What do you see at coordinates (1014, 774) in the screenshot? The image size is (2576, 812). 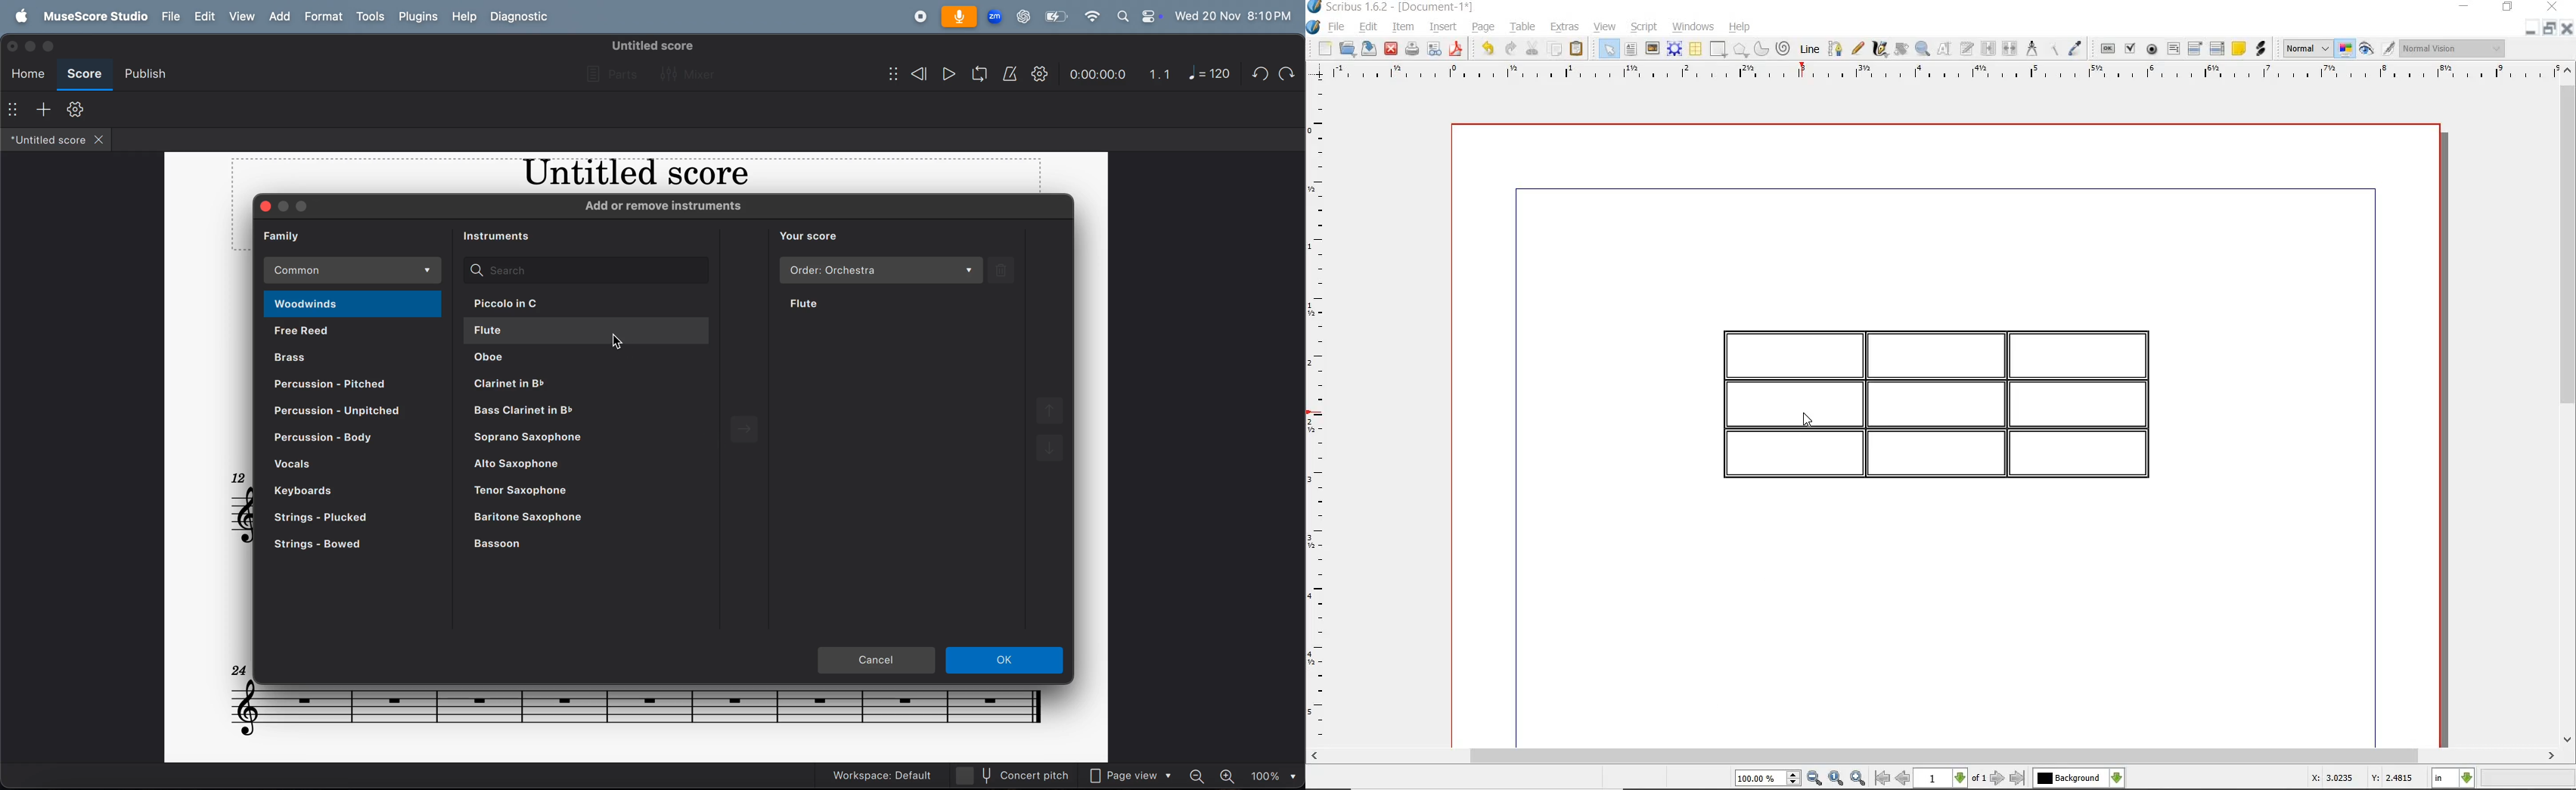 I see `current pitch` at bounding box center [1014, 774].